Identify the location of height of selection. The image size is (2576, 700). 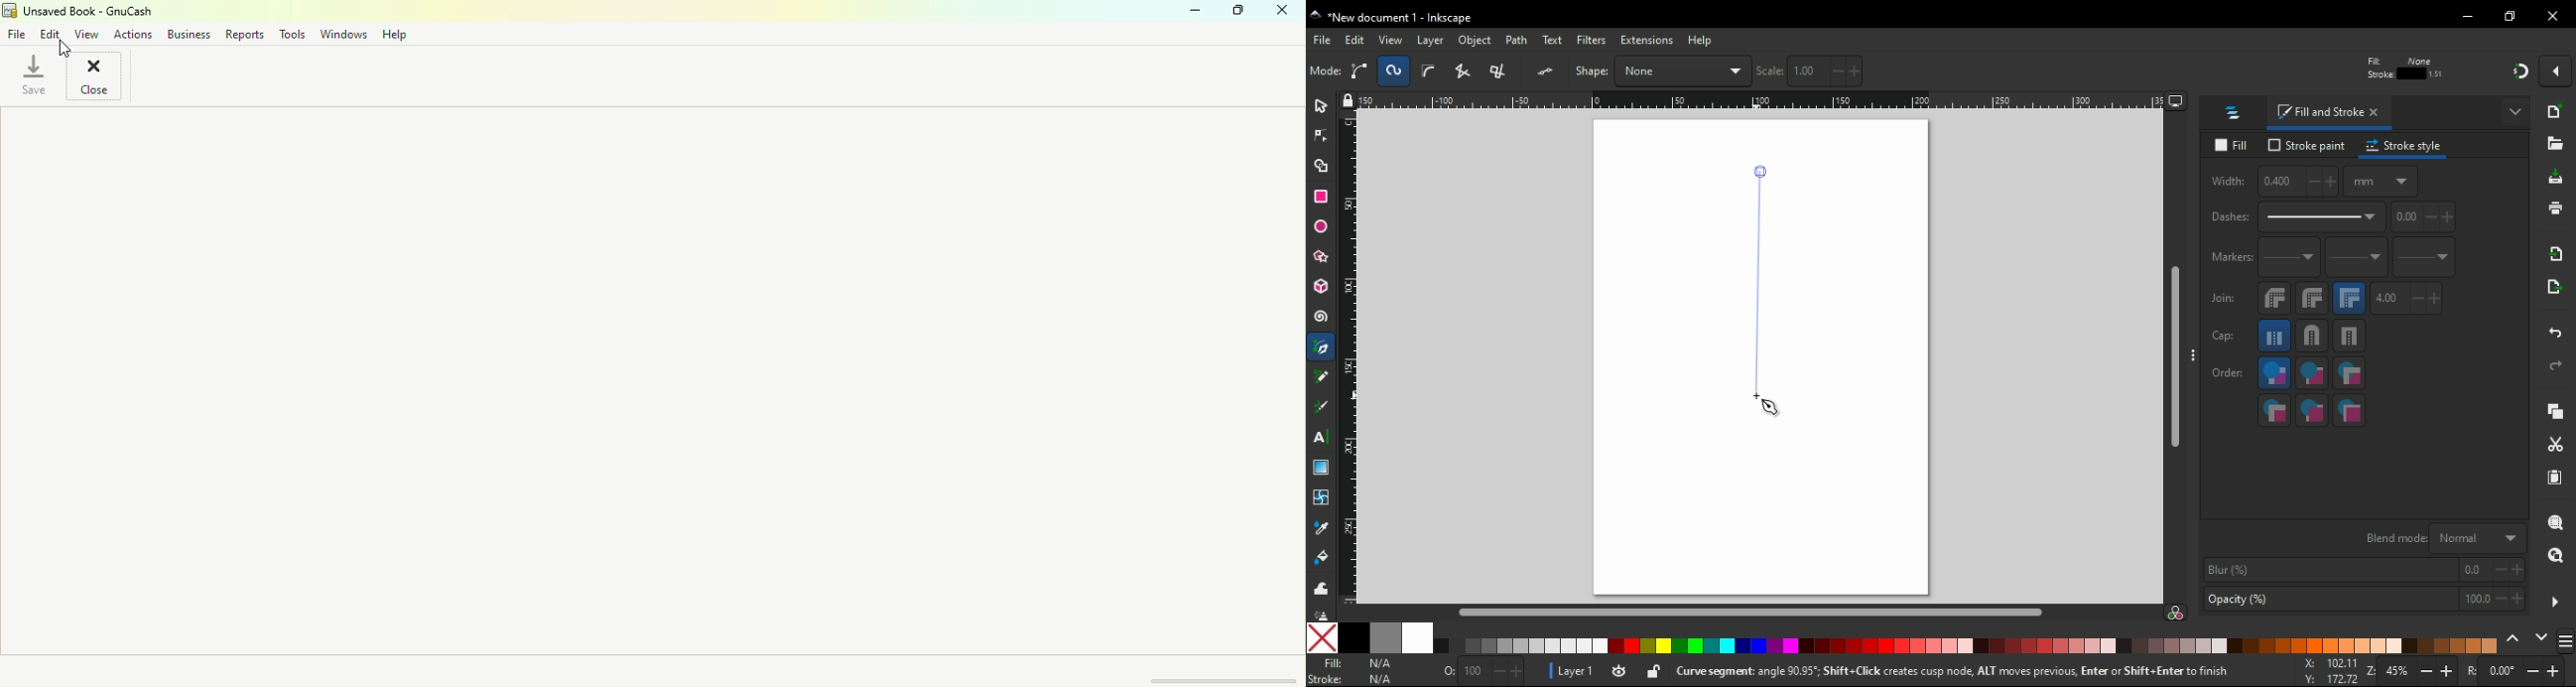
(2219, 70).